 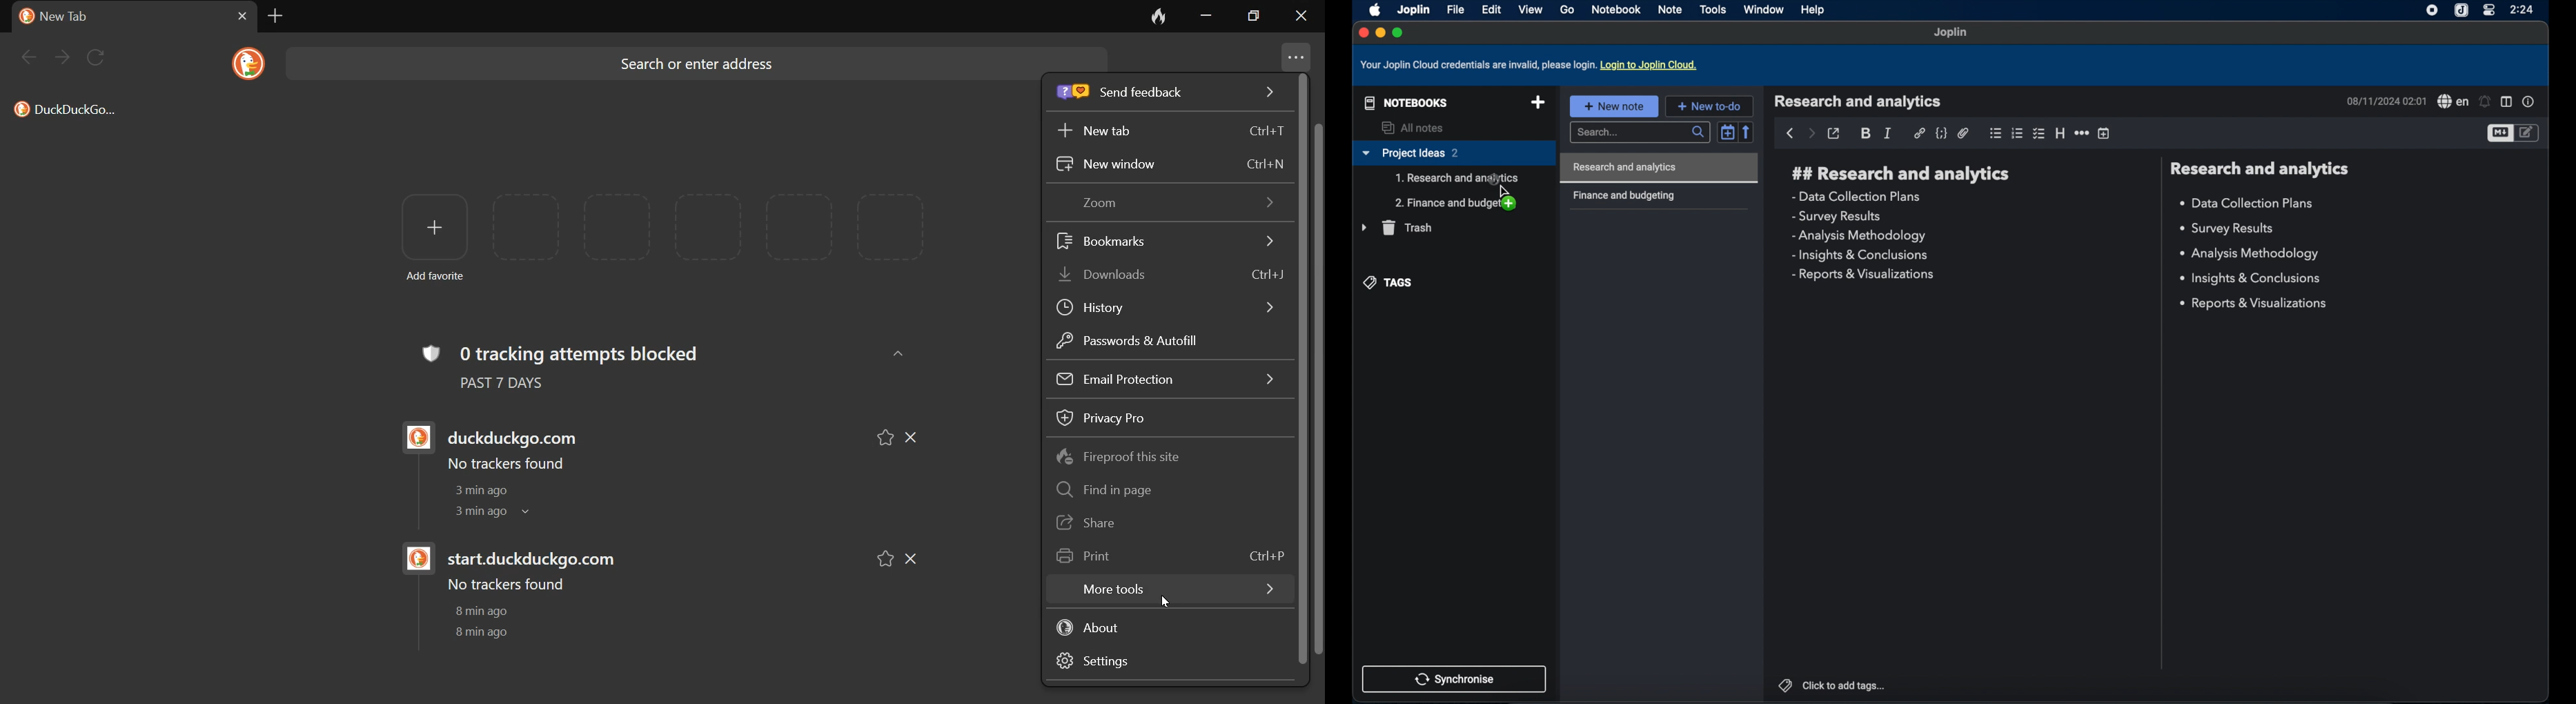 What do you see at coordinates (1858, 102) in the screenshot?
I see `research and analytics` at bounding box center [1858, 102].